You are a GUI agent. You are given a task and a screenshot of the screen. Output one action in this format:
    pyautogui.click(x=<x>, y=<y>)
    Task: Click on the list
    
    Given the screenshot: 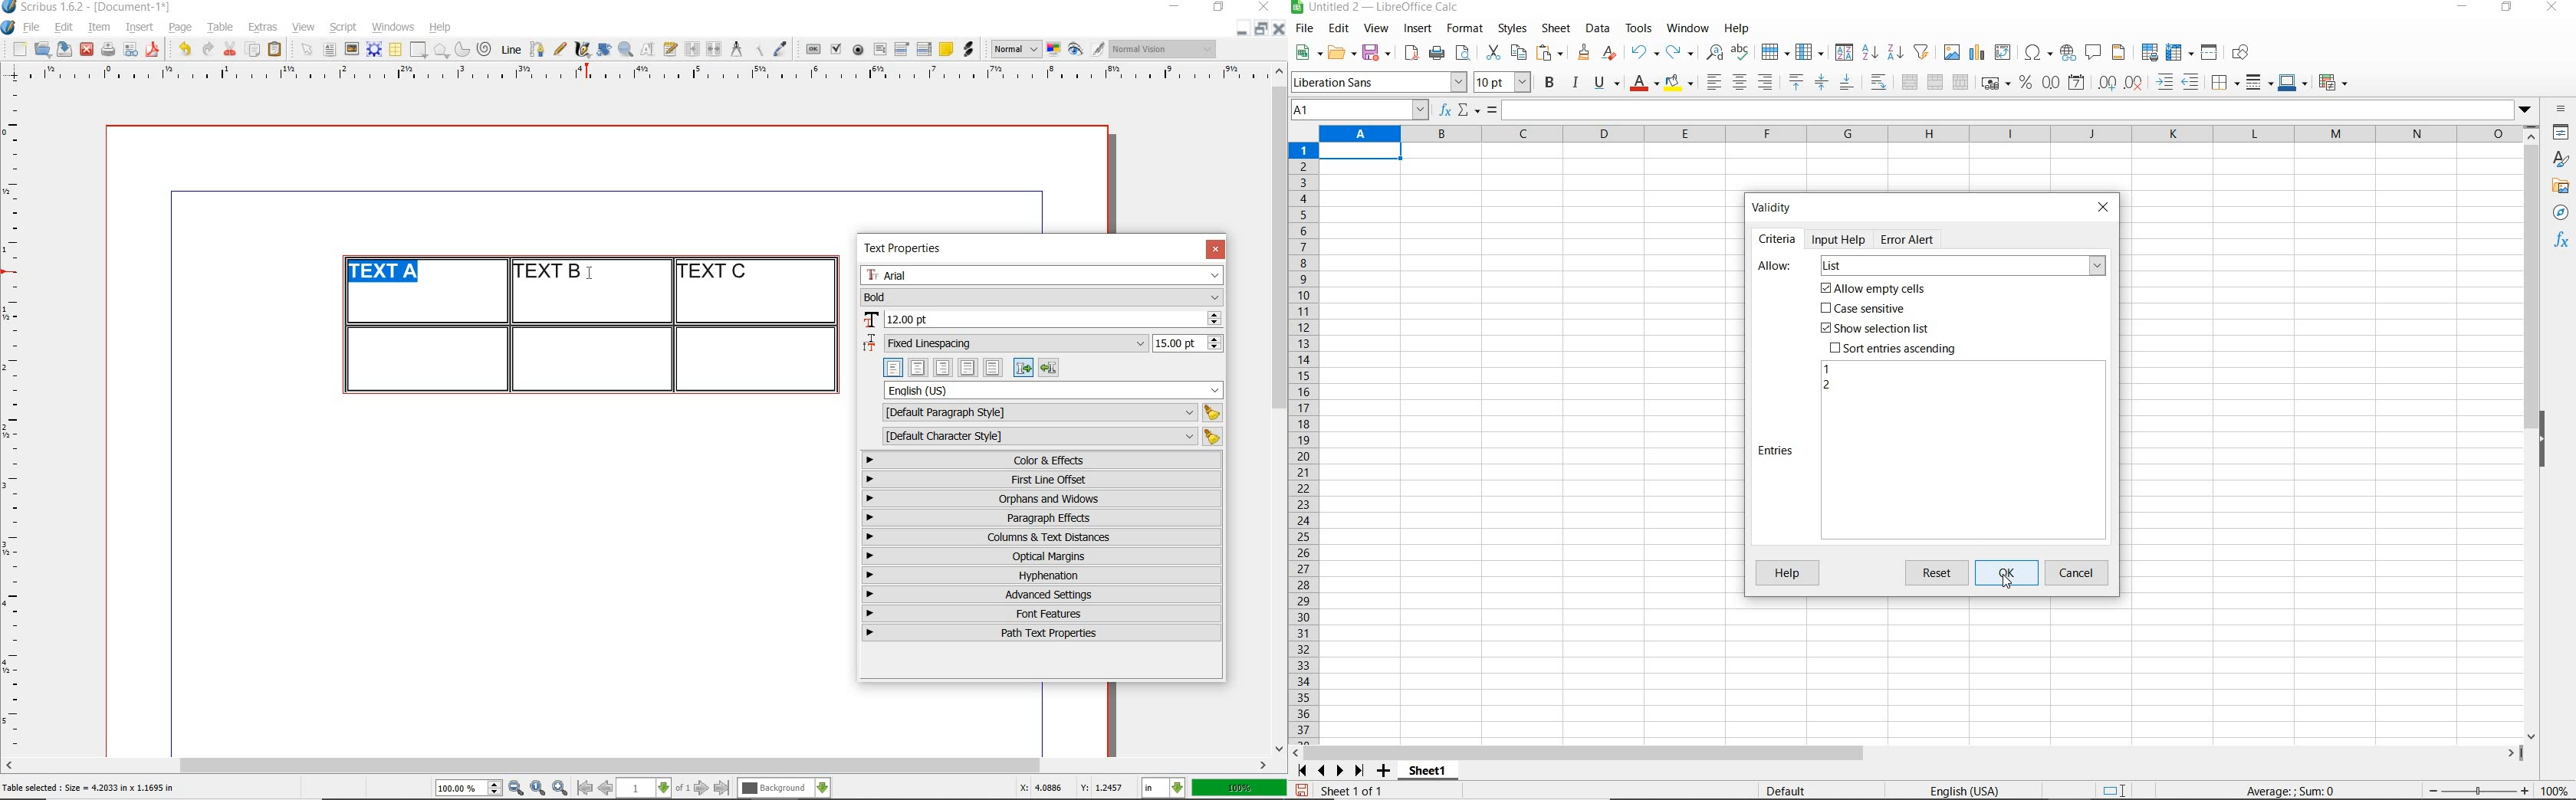 What is the action you would take?
    pyautogui.click(x=1962, y=267)
    